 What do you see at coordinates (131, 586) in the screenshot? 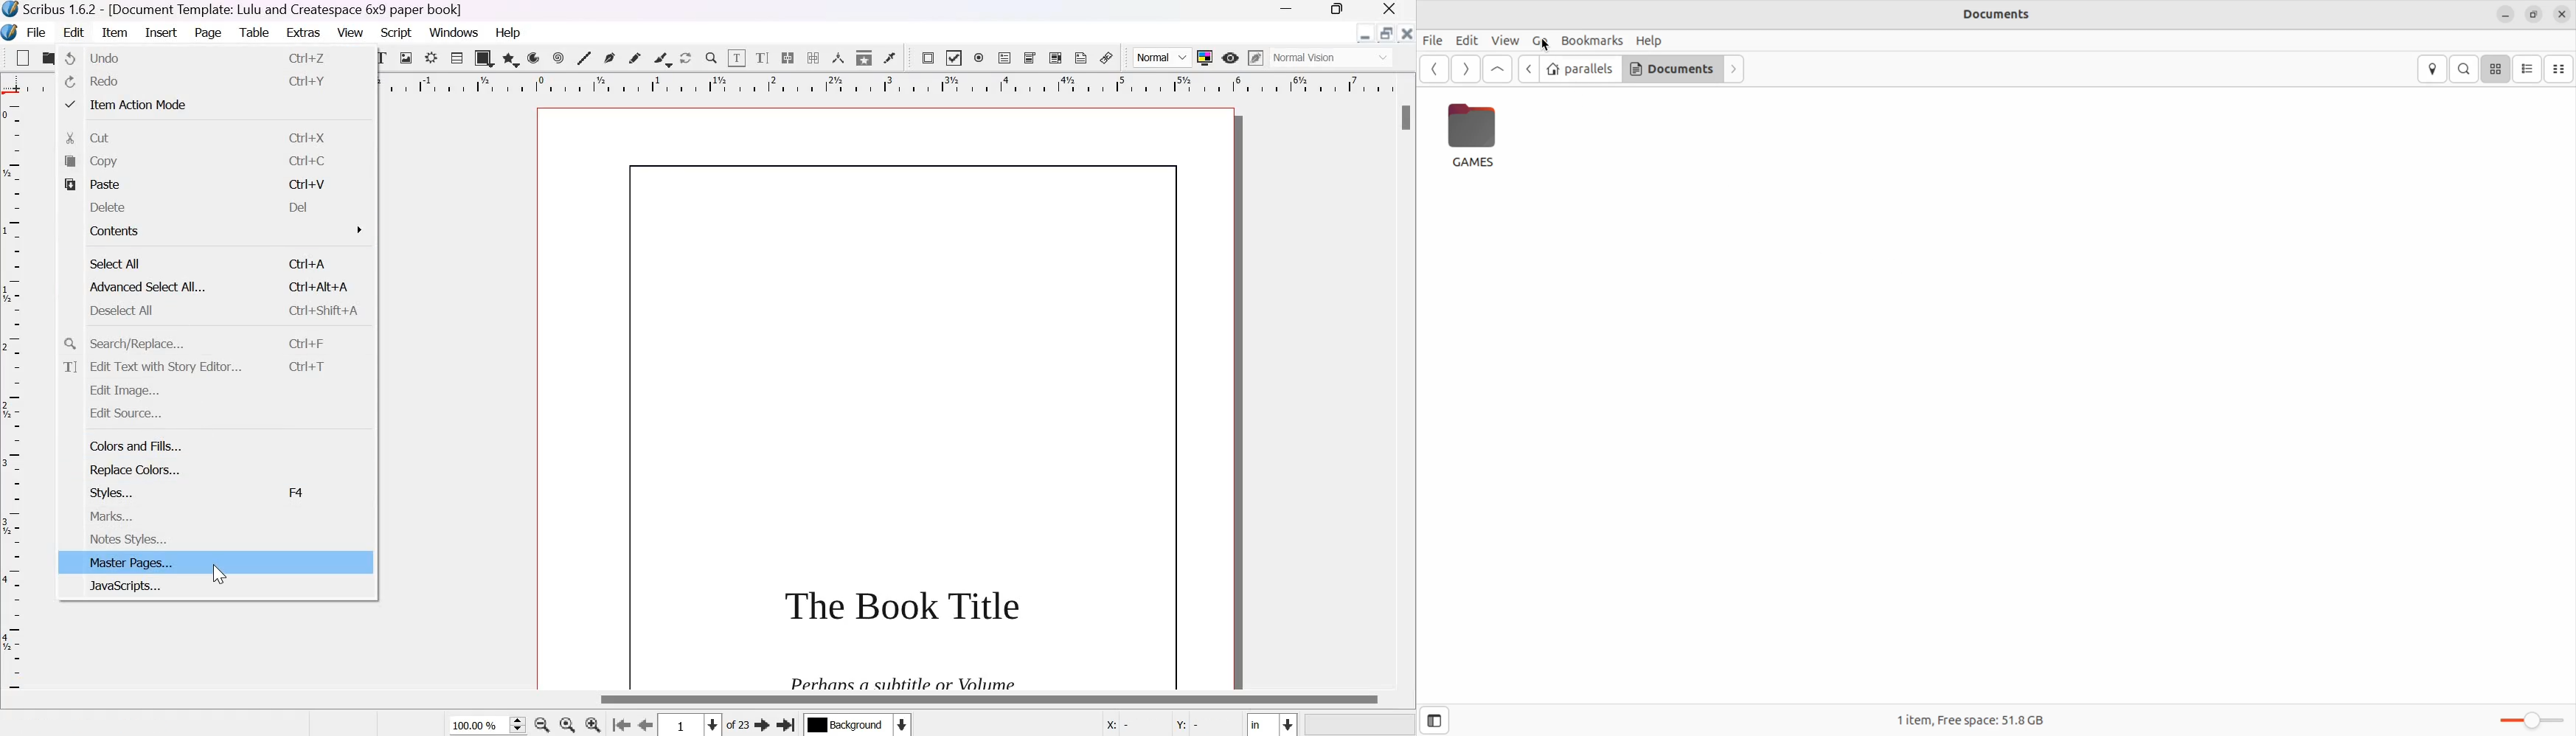
I see `javascripts...` at bounding box center [131, 586].